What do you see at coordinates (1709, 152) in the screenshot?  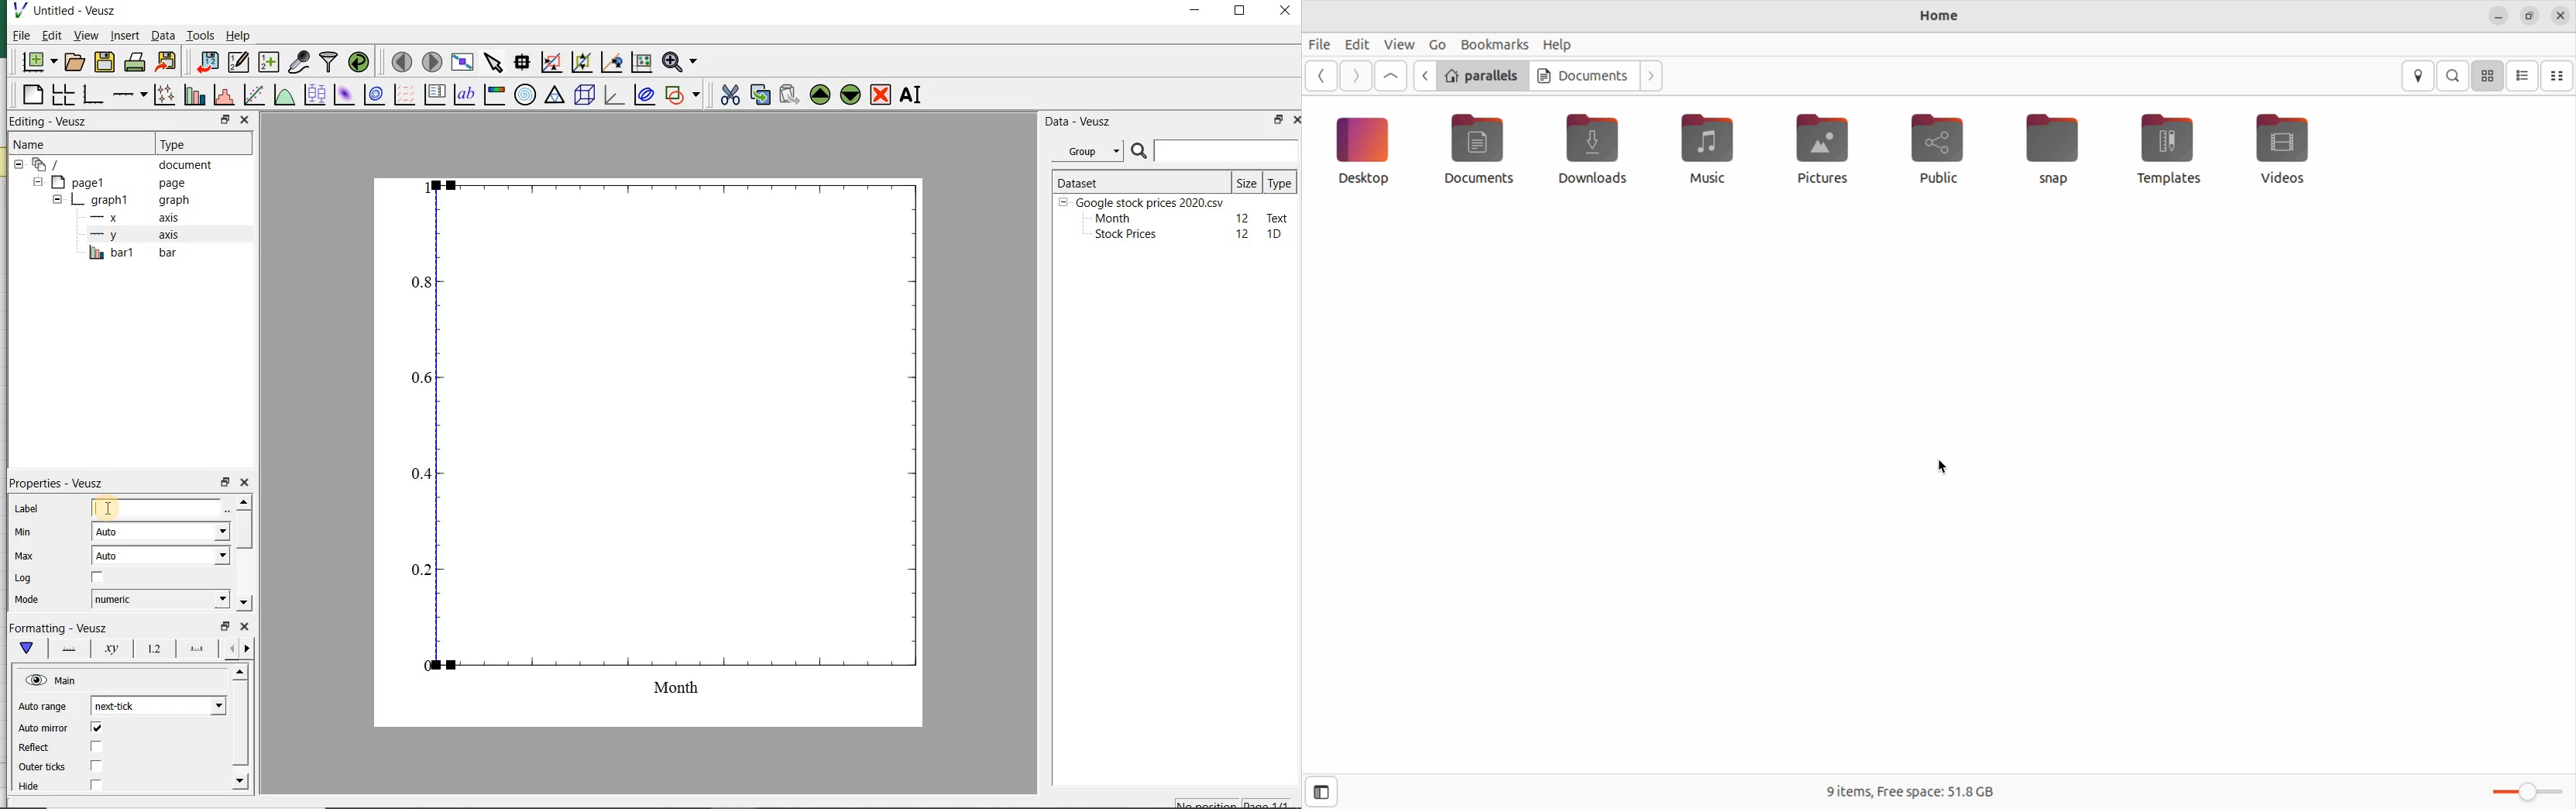 I see `music` at bounding box center [1709, 152].